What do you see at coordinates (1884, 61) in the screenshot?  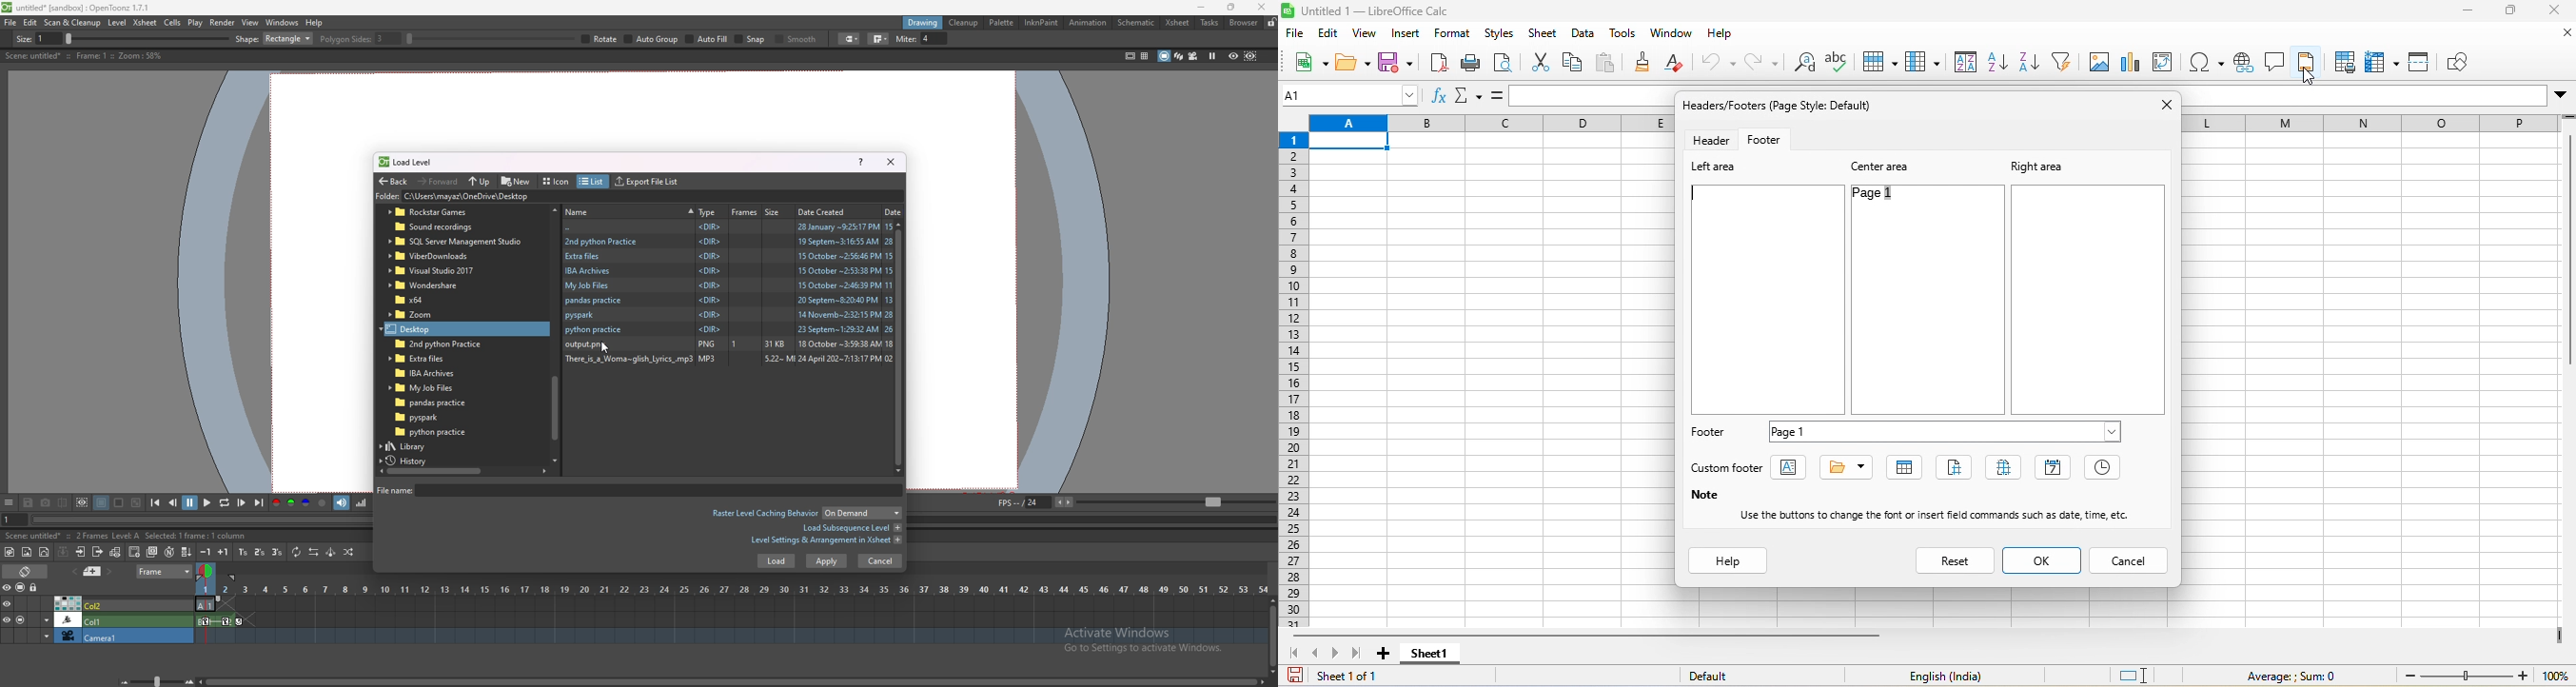 I see `row` at bounding box center [1884, 61].